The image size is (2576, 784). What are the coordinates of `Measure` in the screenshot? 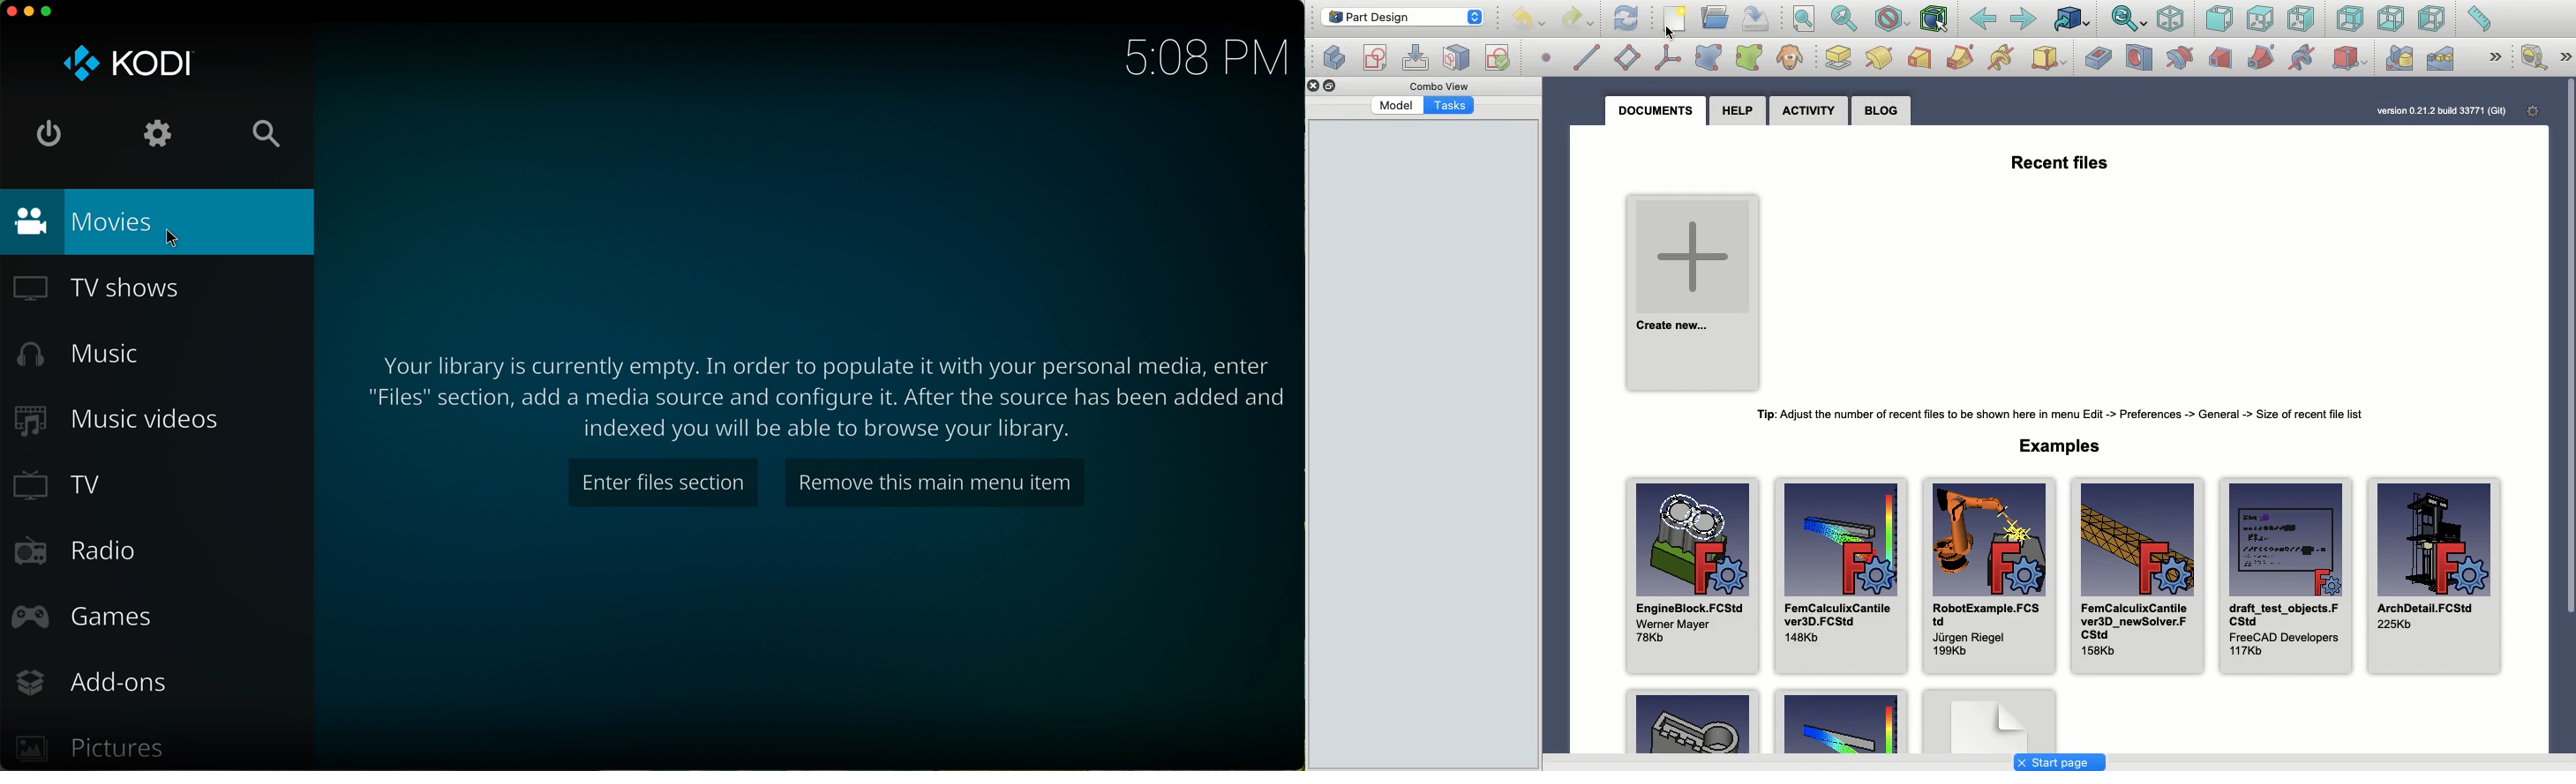 It's located at (2478, 20).